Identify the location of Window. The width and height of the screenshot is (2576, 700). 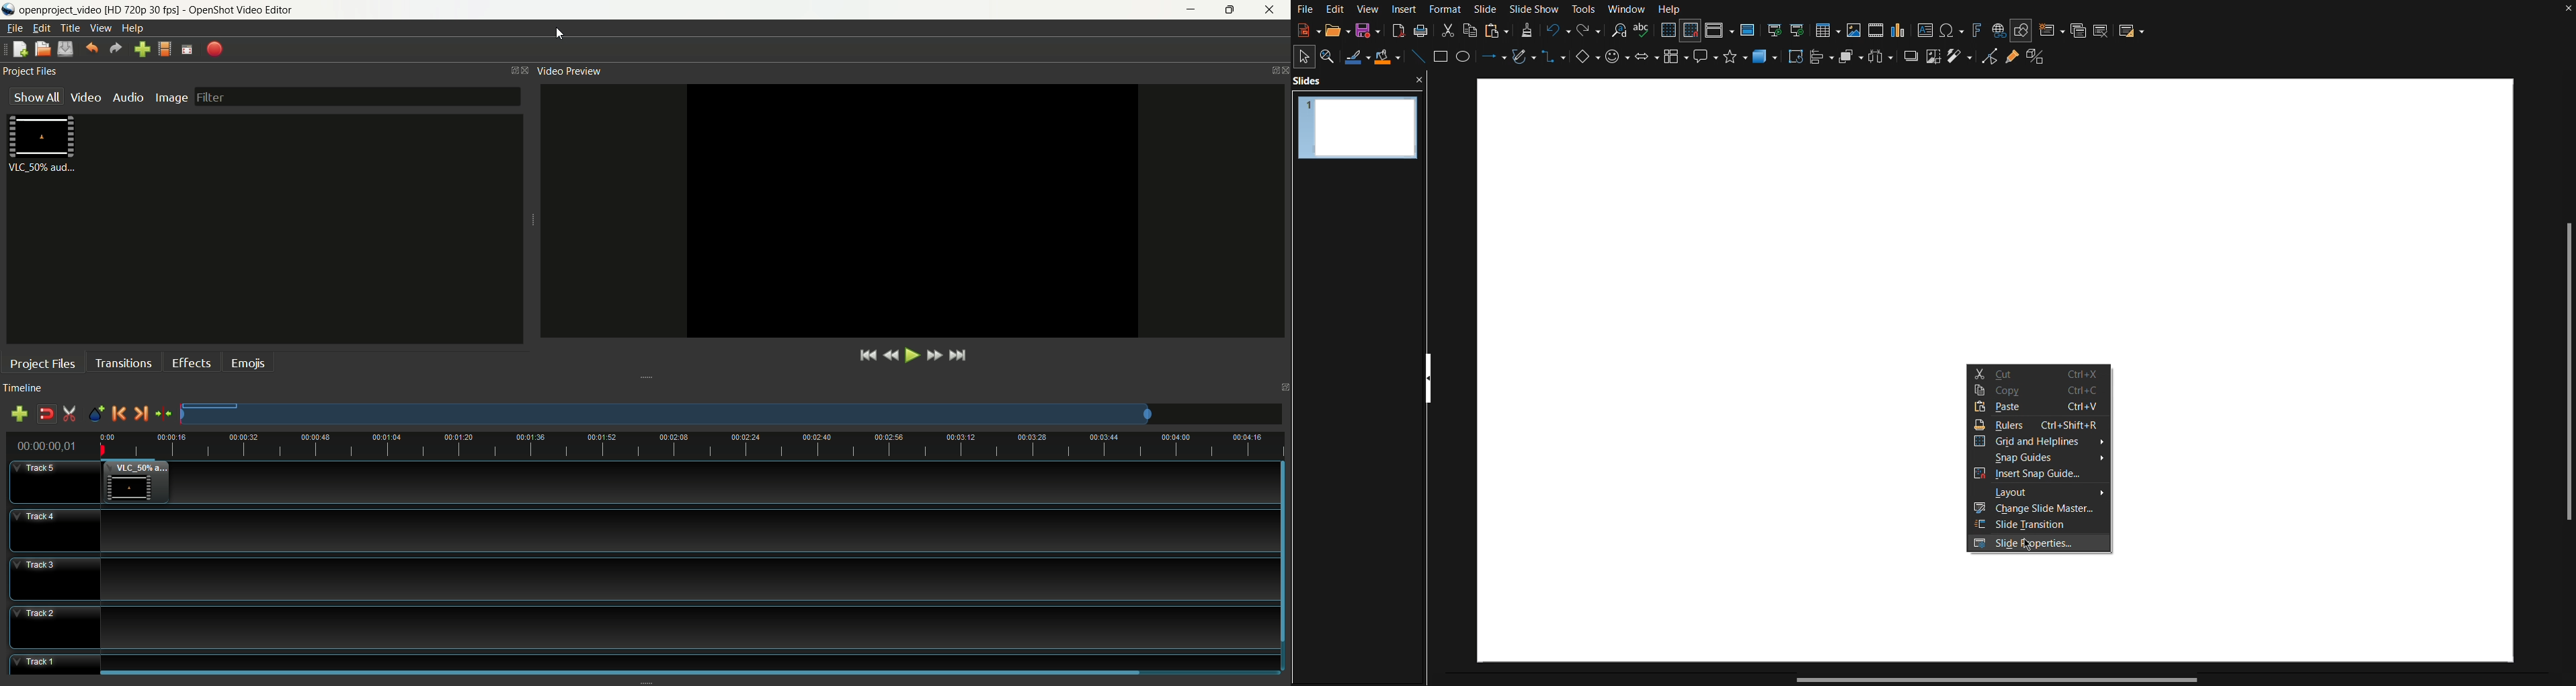
(1627, 9).